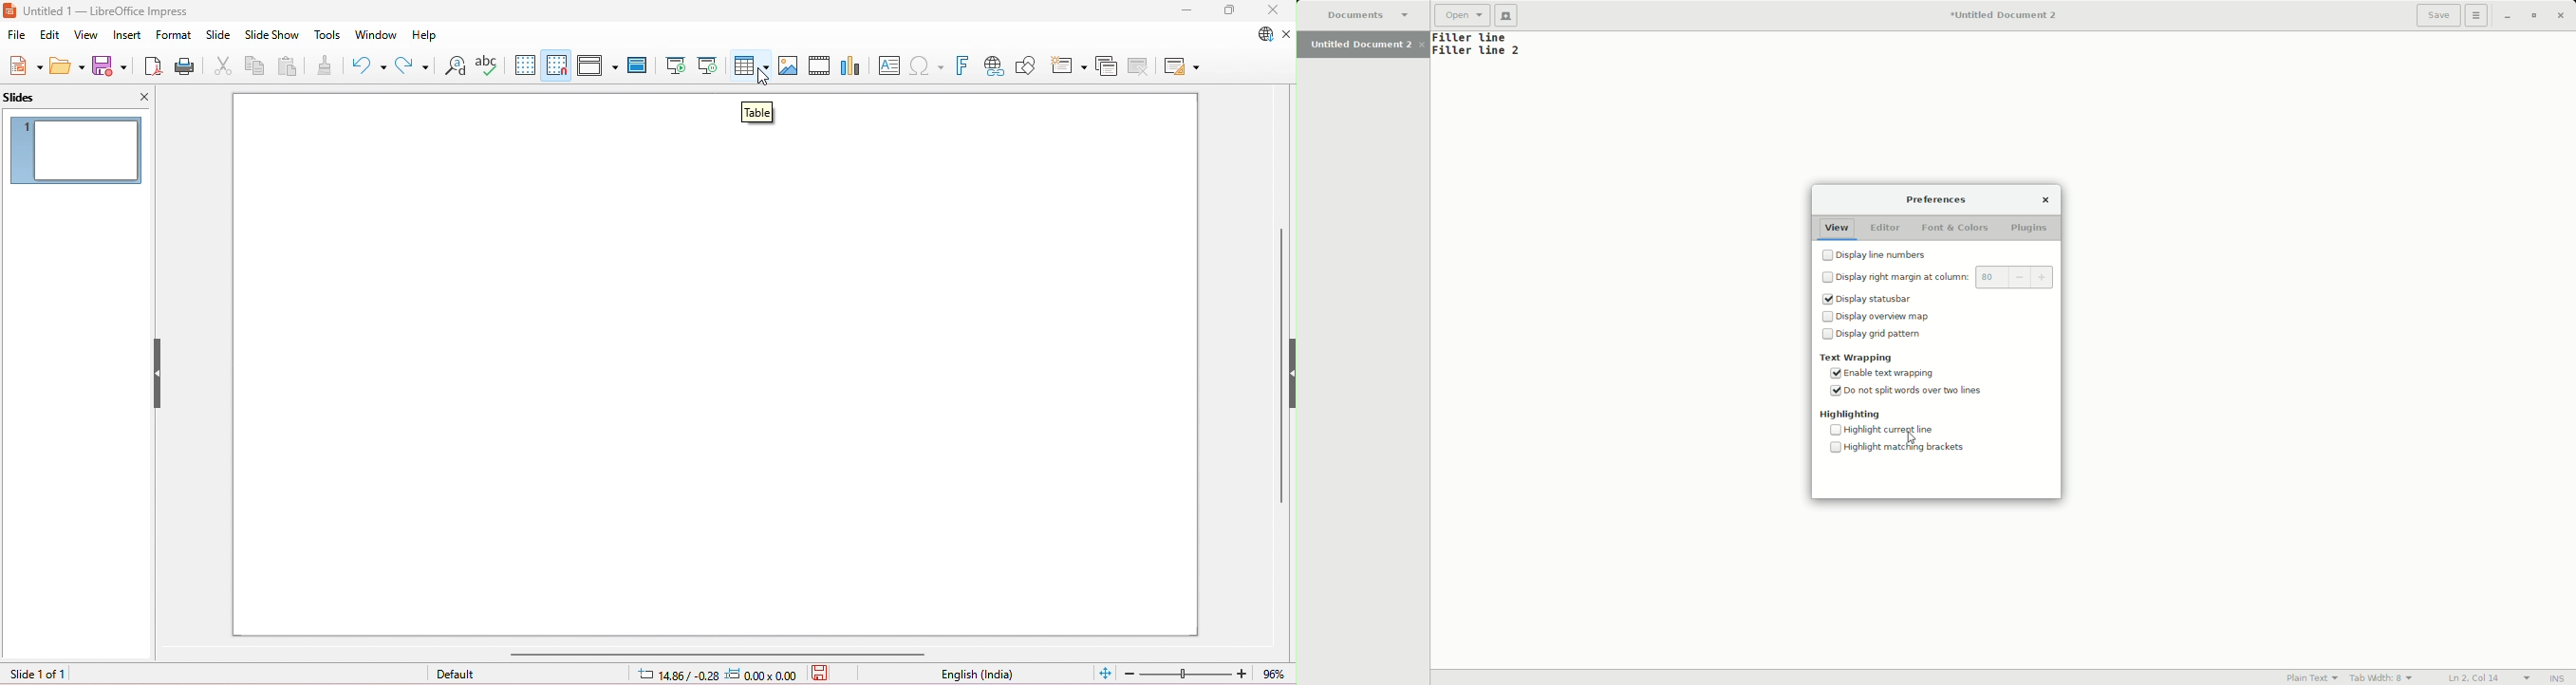  Describe the element at coordinates (127, 35) in the screenshot. I see `insert` at that location.